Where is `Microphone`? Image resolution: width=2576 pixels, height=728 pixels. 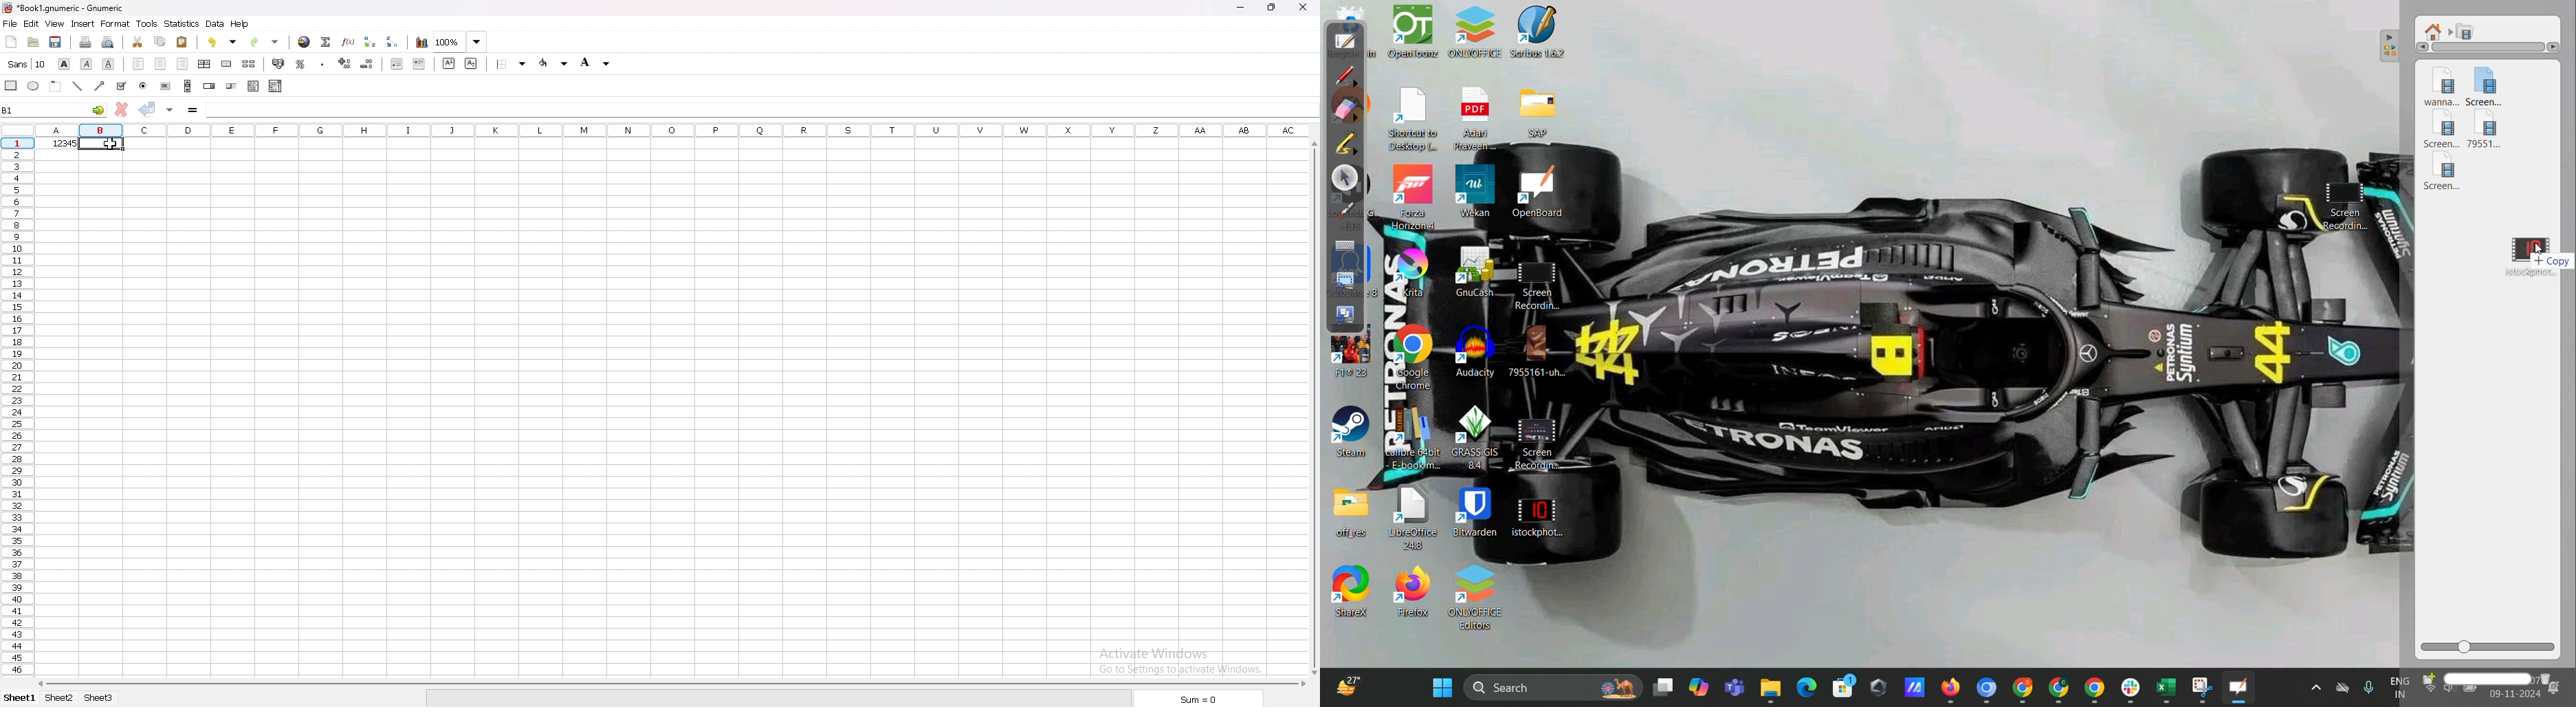
Microphone is located at coordinates (2368, 685).